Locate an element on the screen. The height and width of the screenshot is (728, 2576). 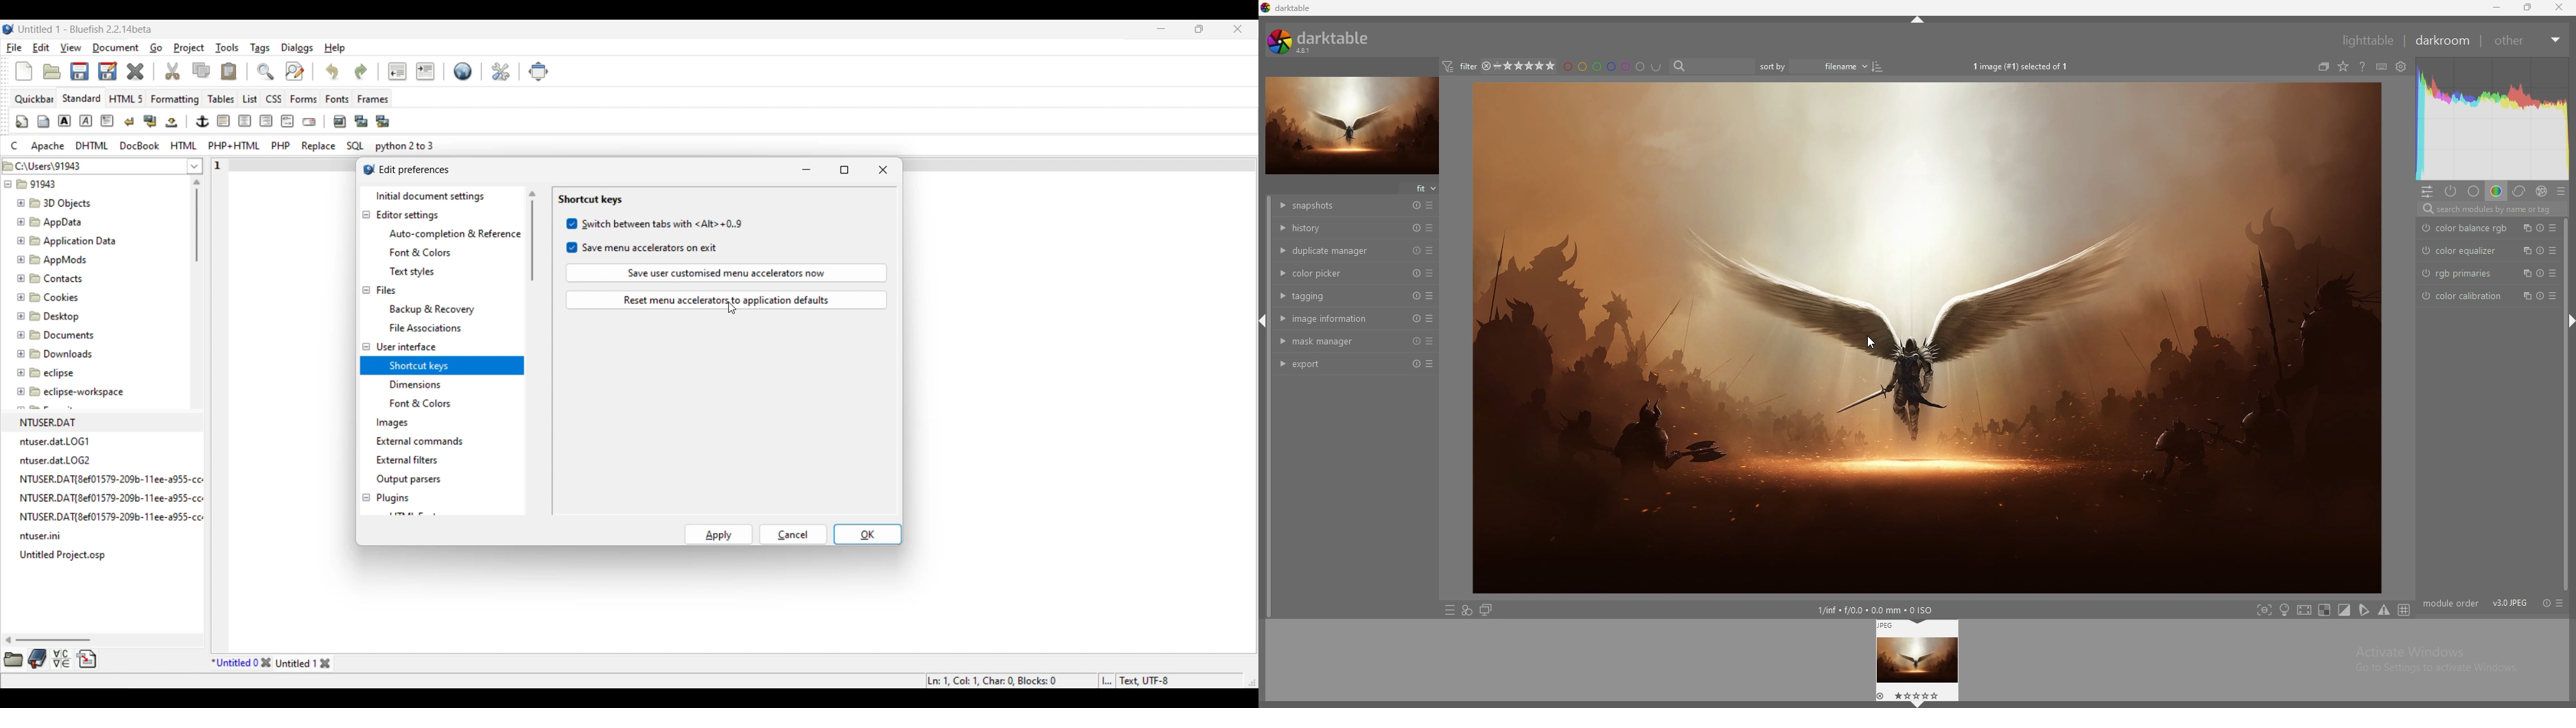
Close is located at coordinates (266, 663).